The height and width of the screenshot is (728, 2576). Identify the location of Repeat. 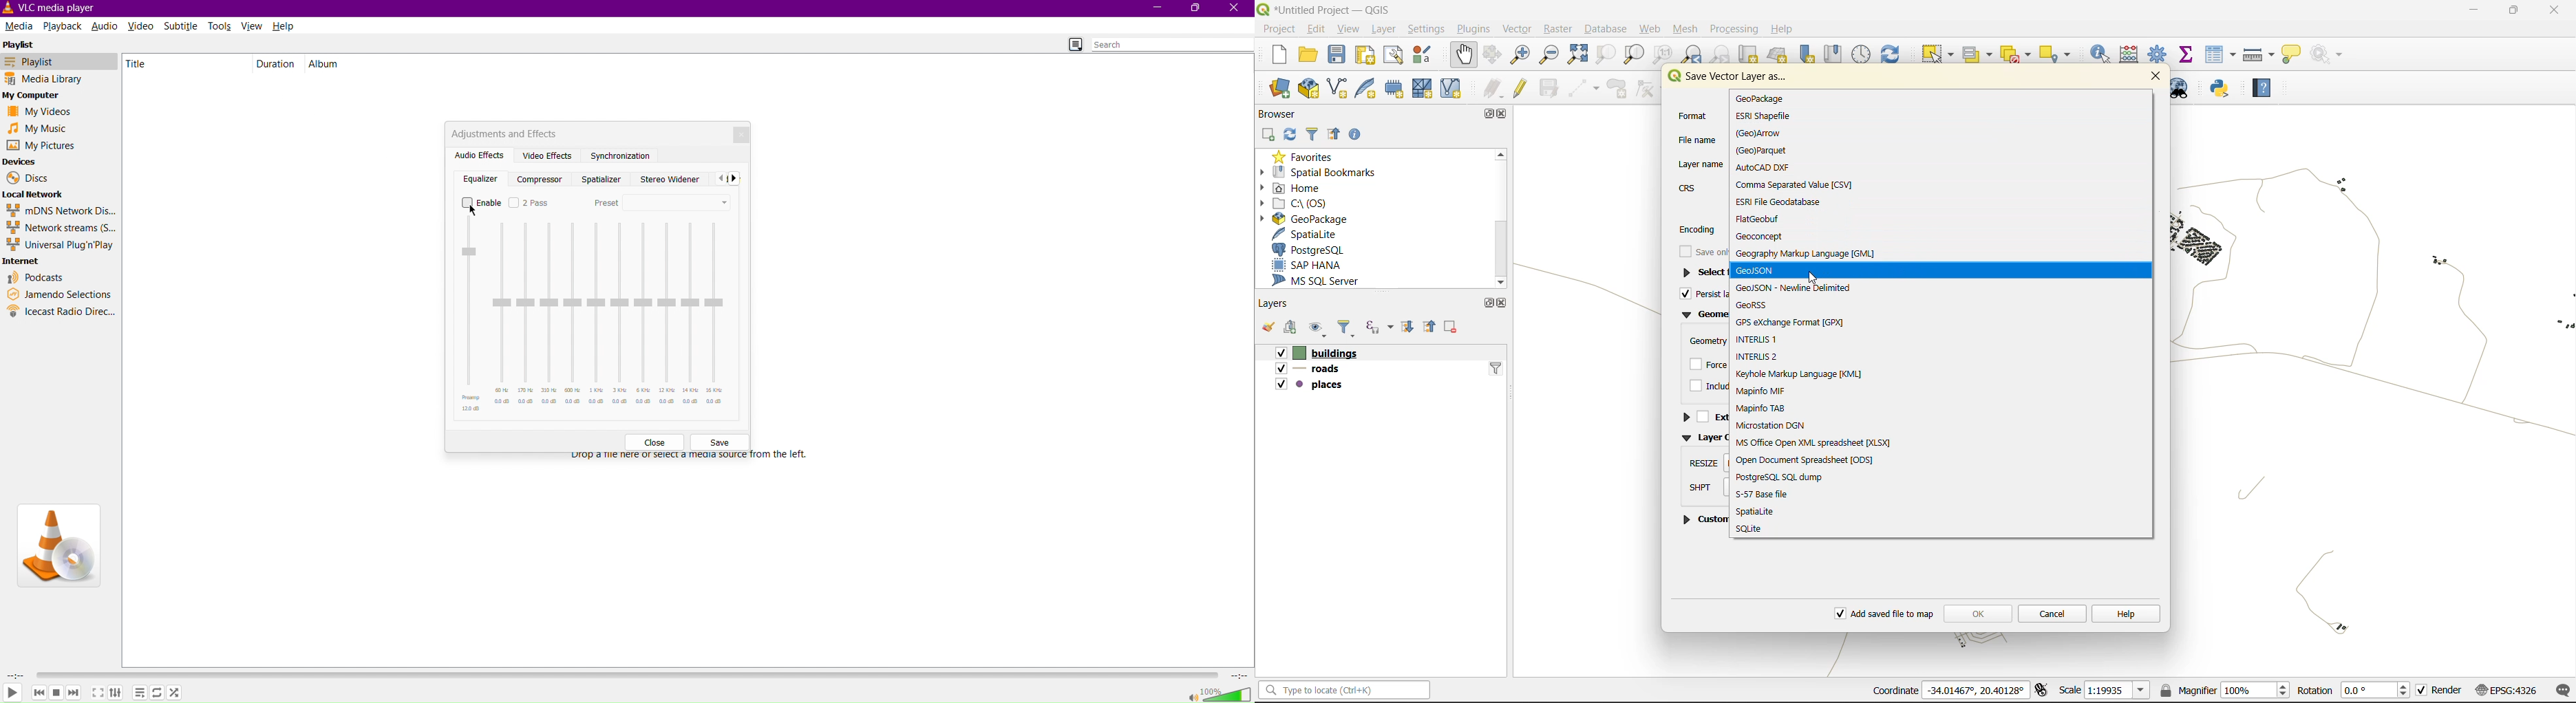
(157, 693).